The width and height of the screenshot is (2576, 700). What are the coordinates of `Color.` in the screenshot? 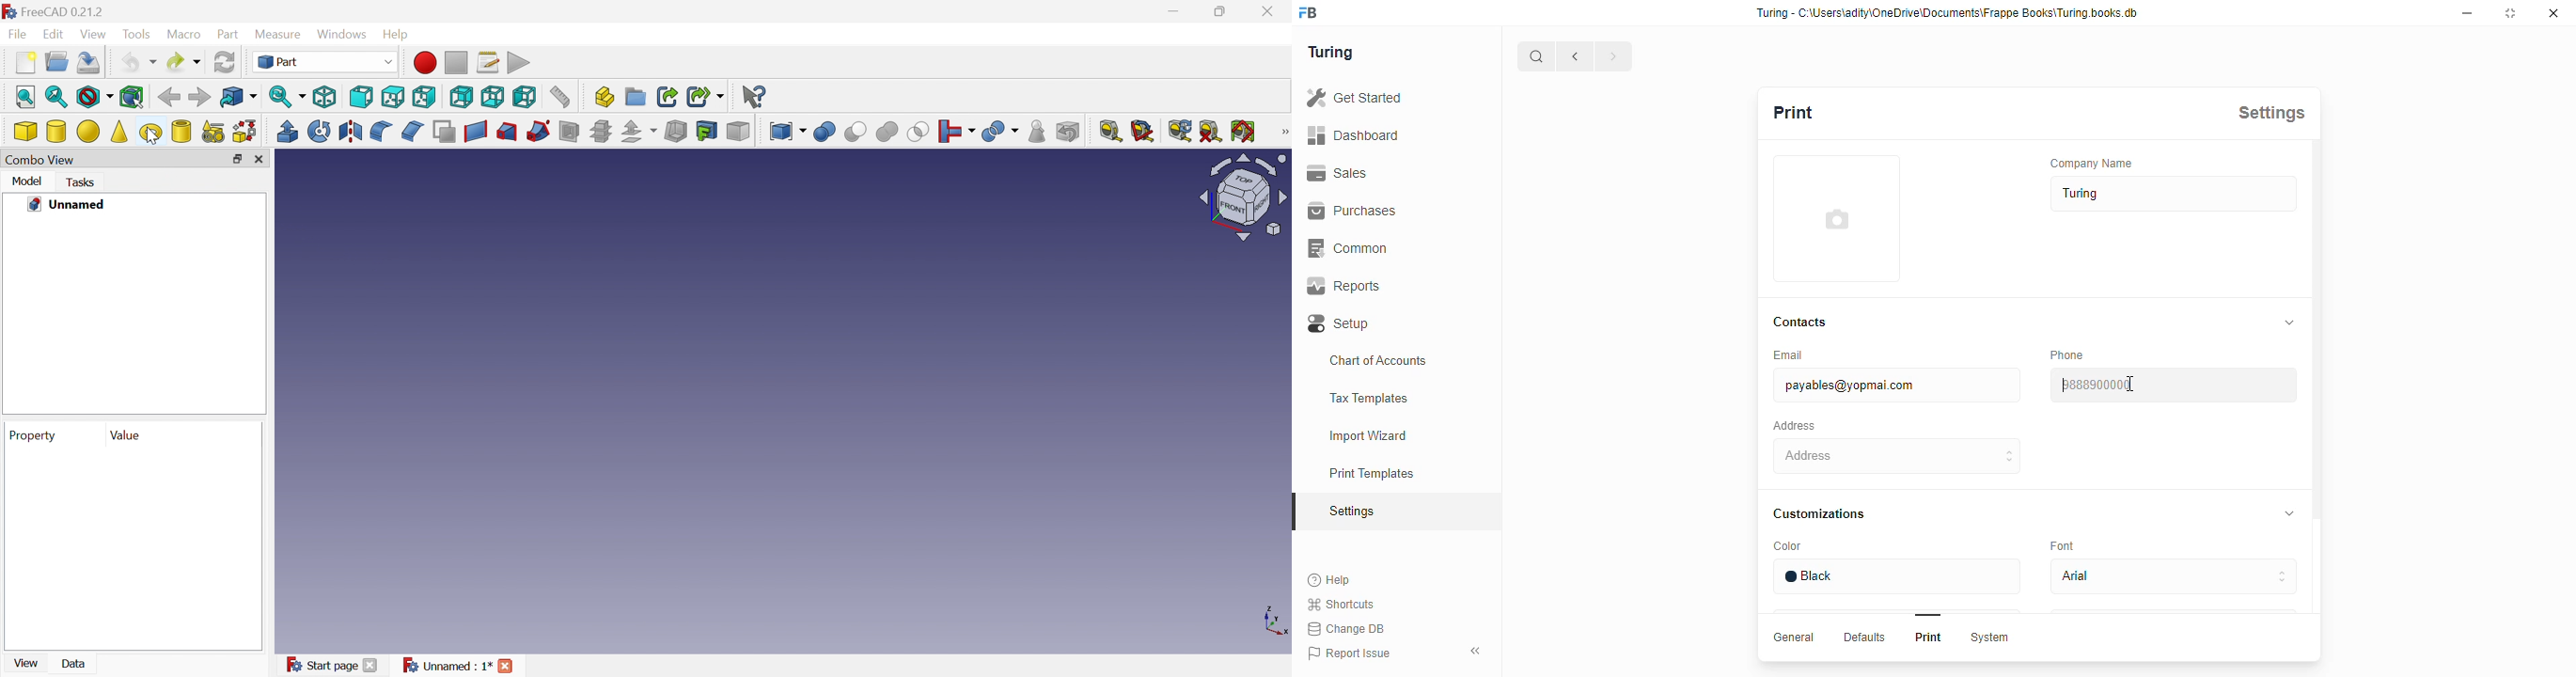 It's located at (1789, 547).